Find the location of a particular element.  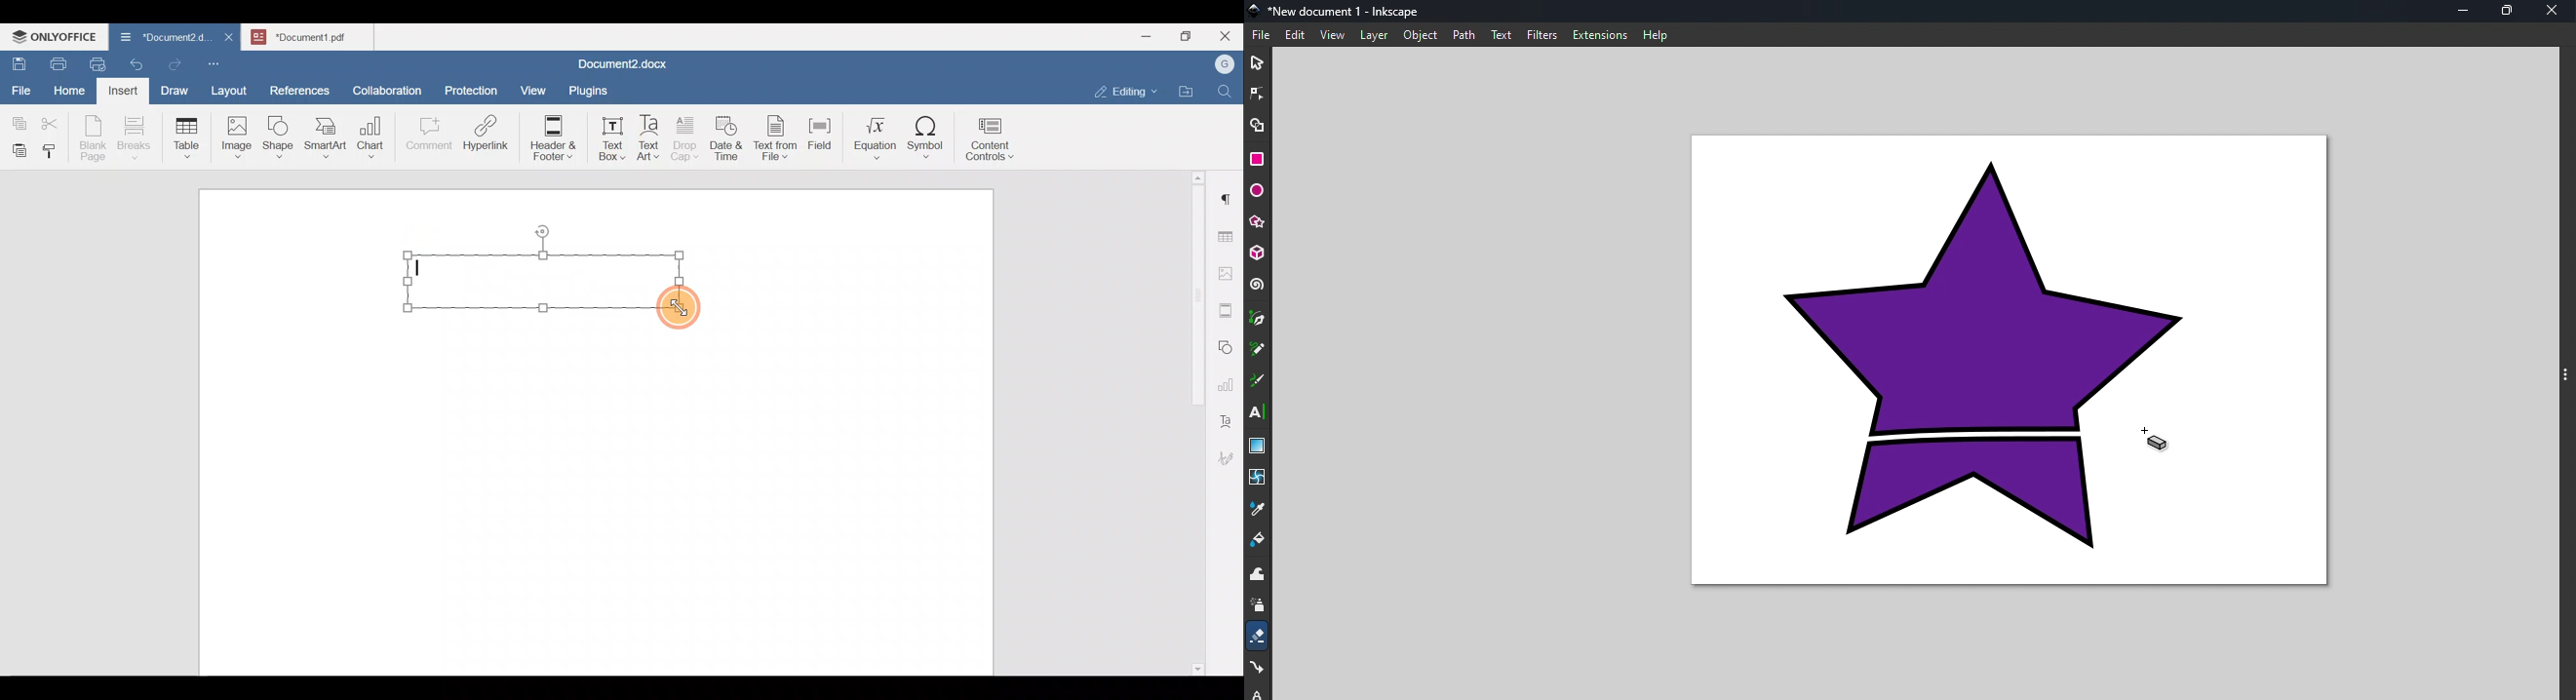

cursor is located at coordinates (2157, 440).